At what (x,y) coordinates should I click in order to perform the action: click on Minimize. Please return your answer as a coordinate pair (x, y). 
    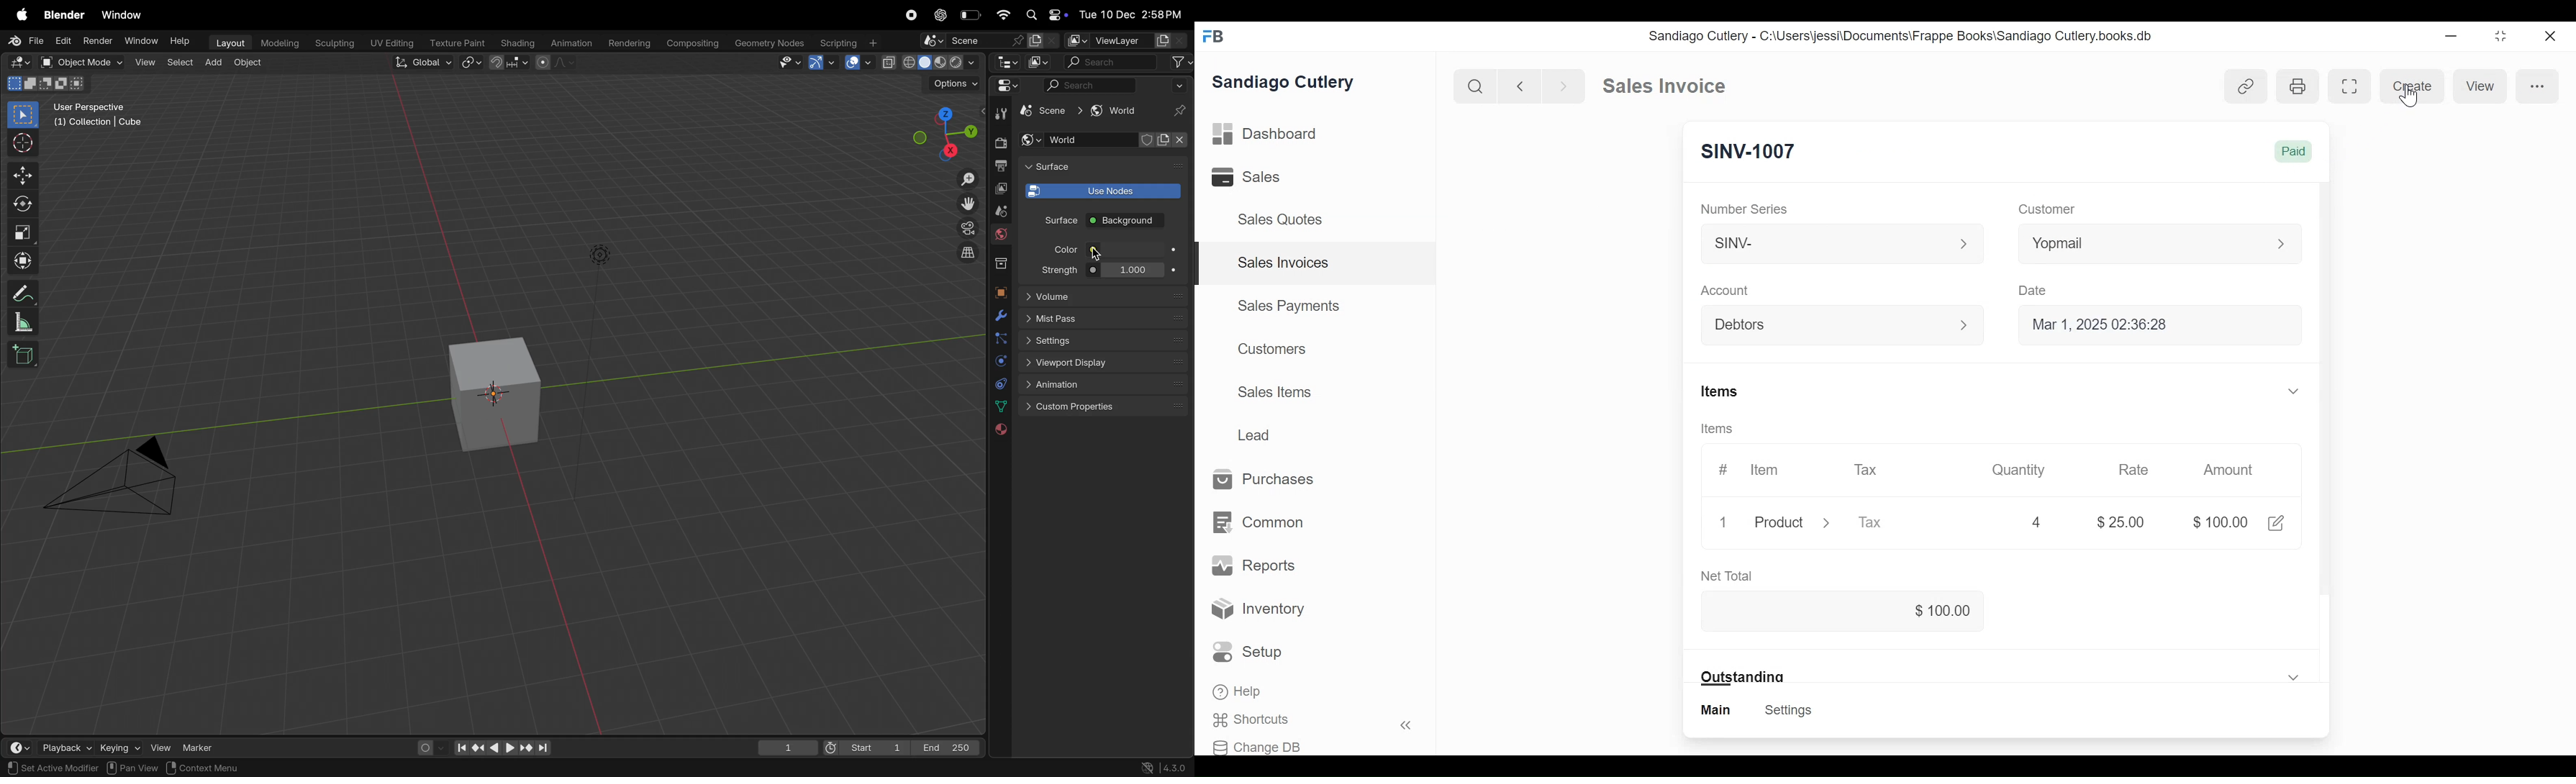
    Looking at the image, I should click on (2449, 36).